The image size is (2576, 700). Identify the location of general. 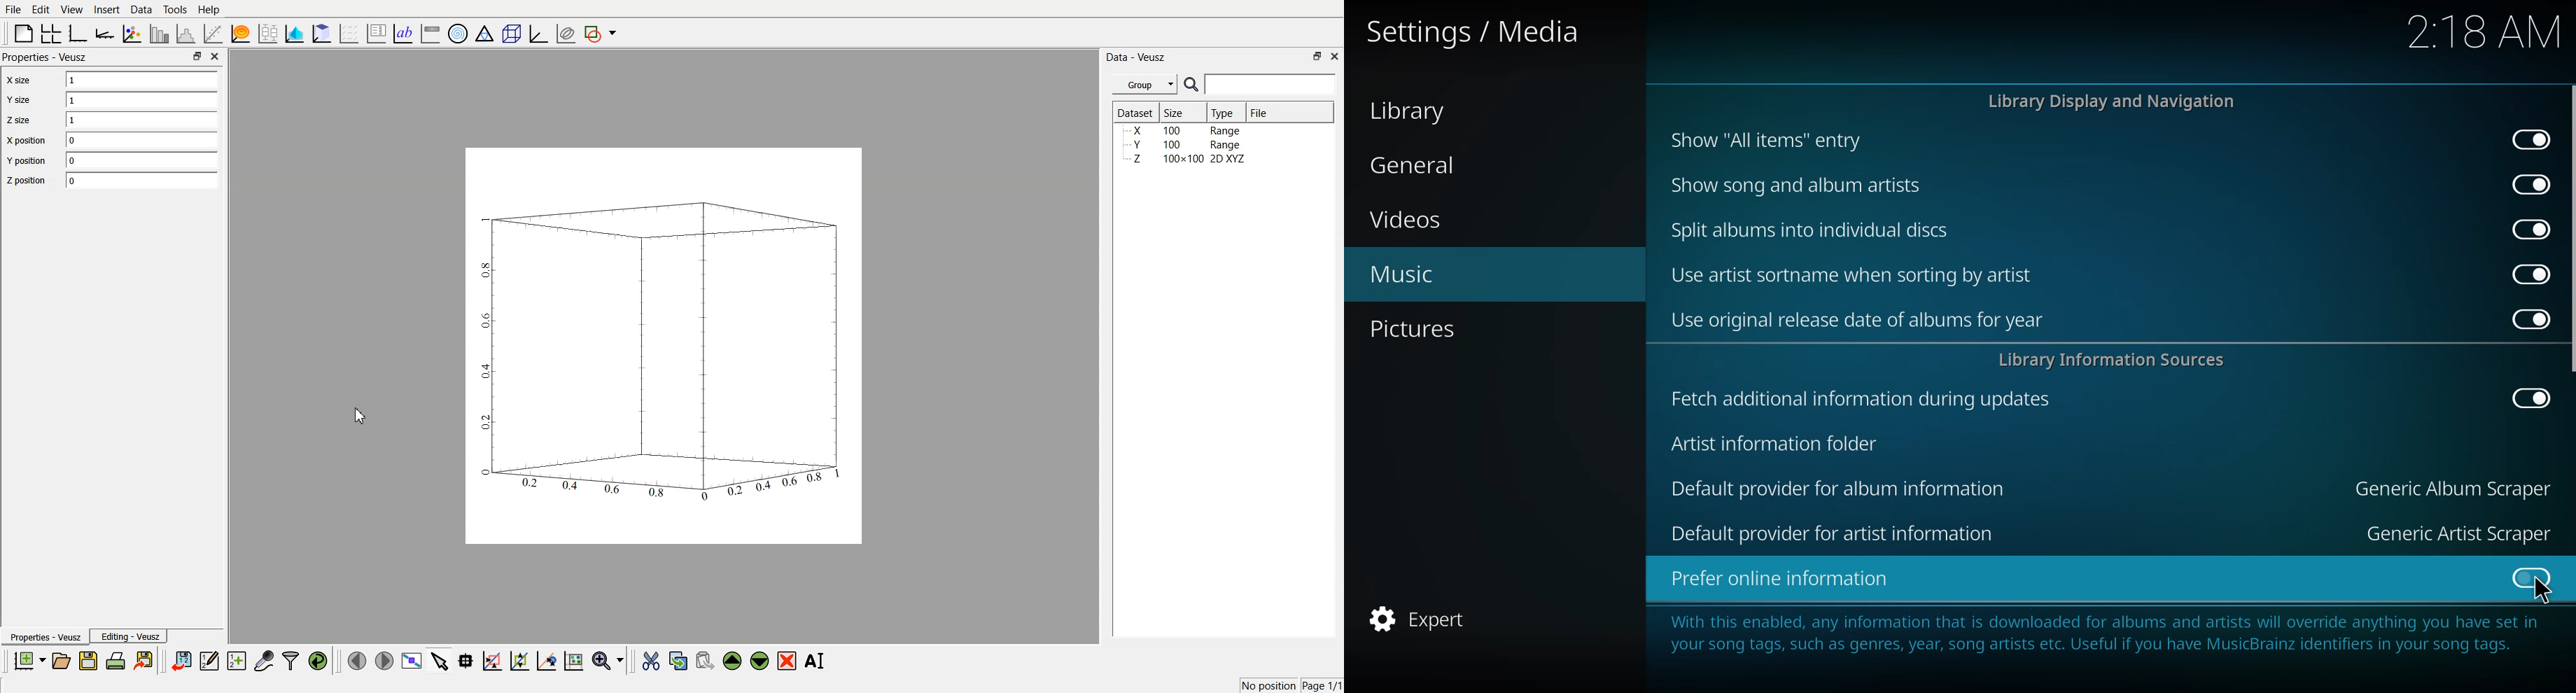
(1416, 166).